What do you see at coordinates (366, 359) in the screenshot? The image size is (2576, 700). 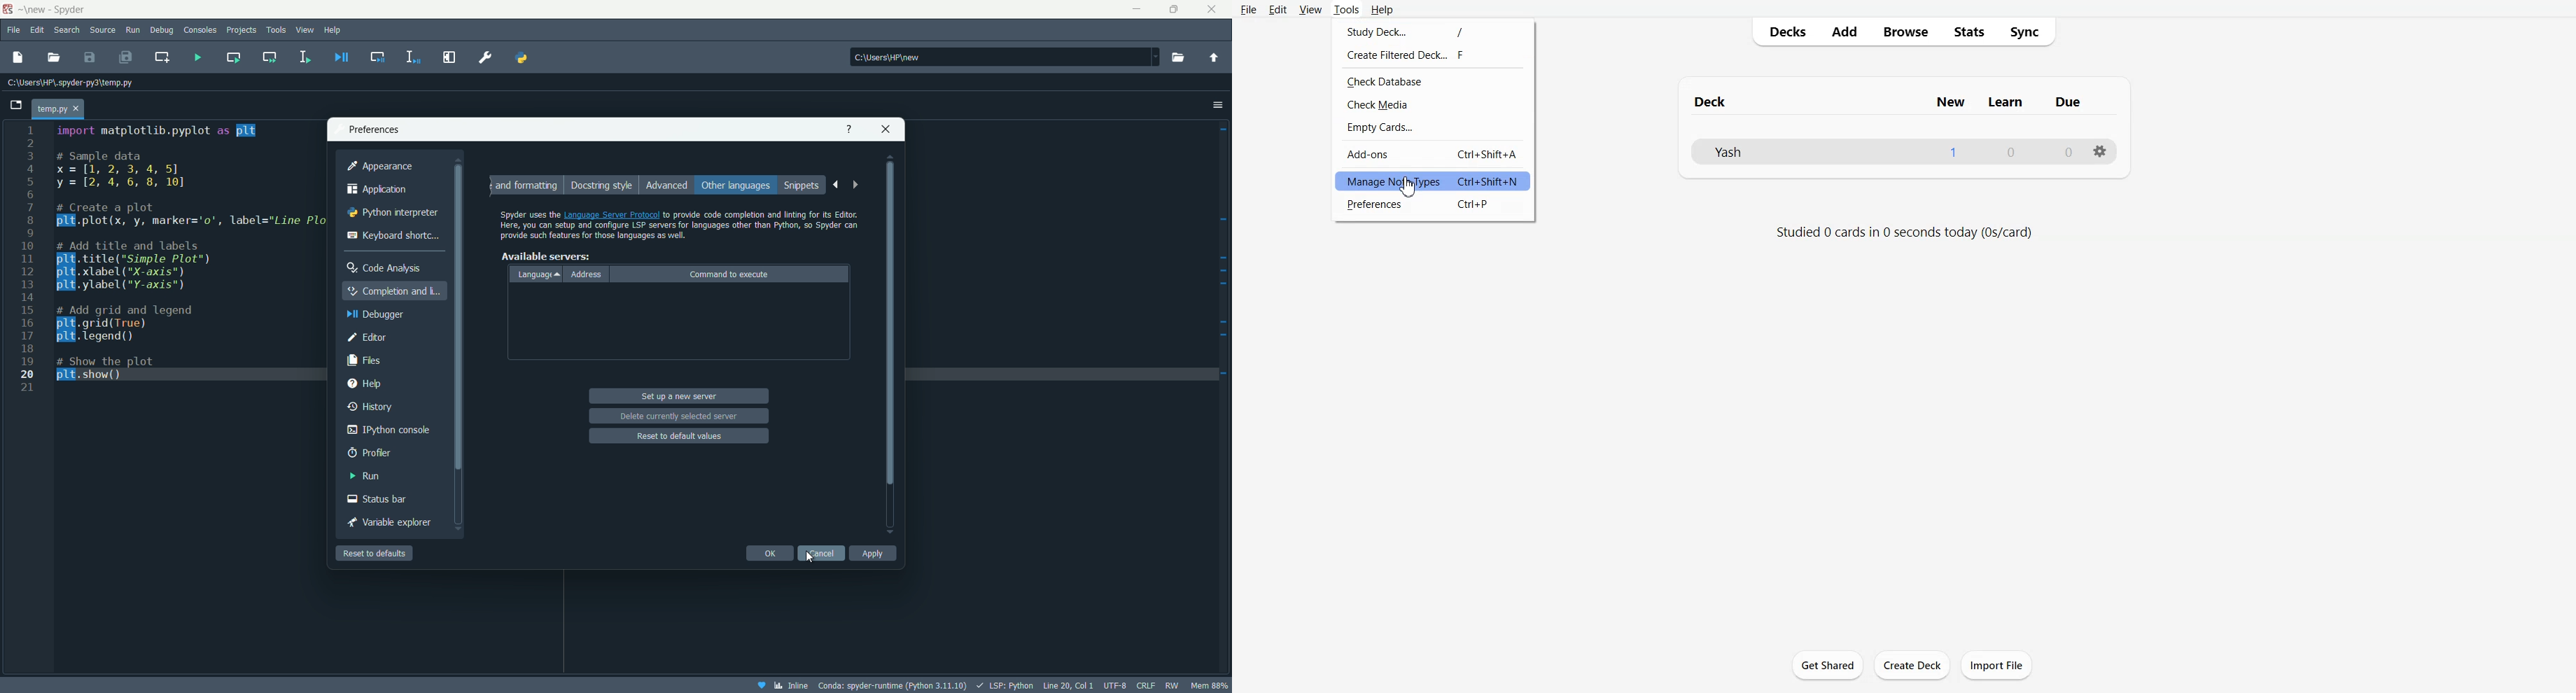 I see `files` at bounding box center [366, 359].